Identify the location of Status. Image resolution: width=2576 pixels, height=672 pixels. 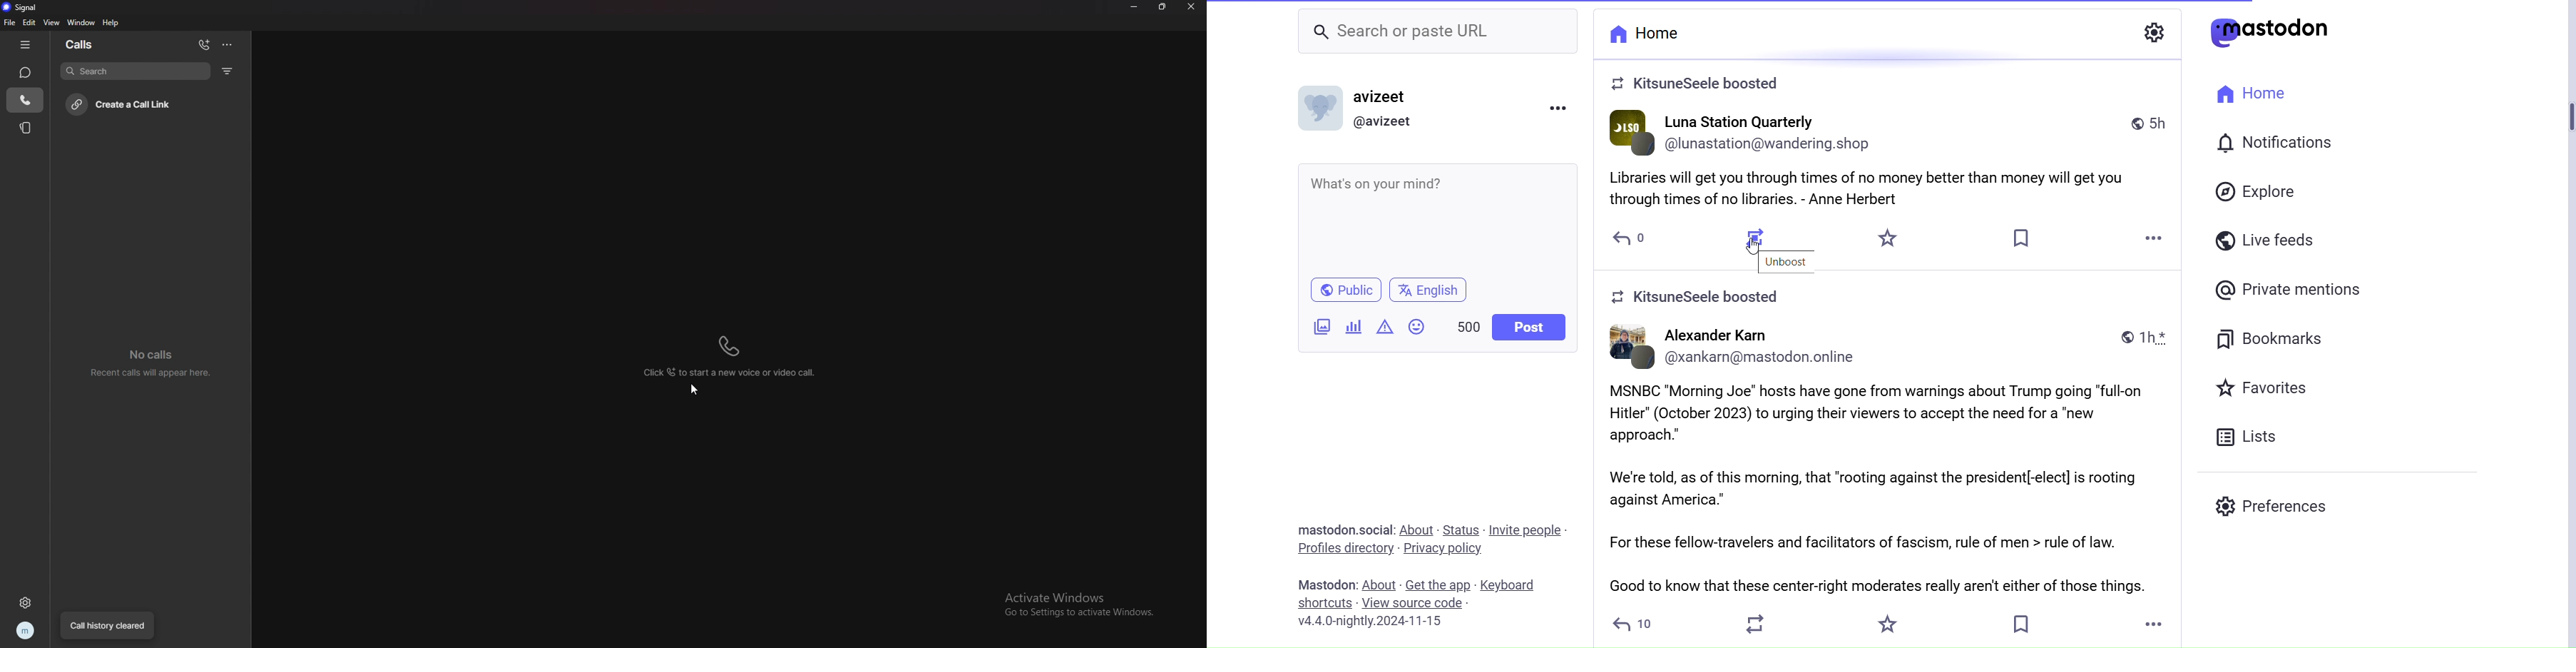
(1461, 530).